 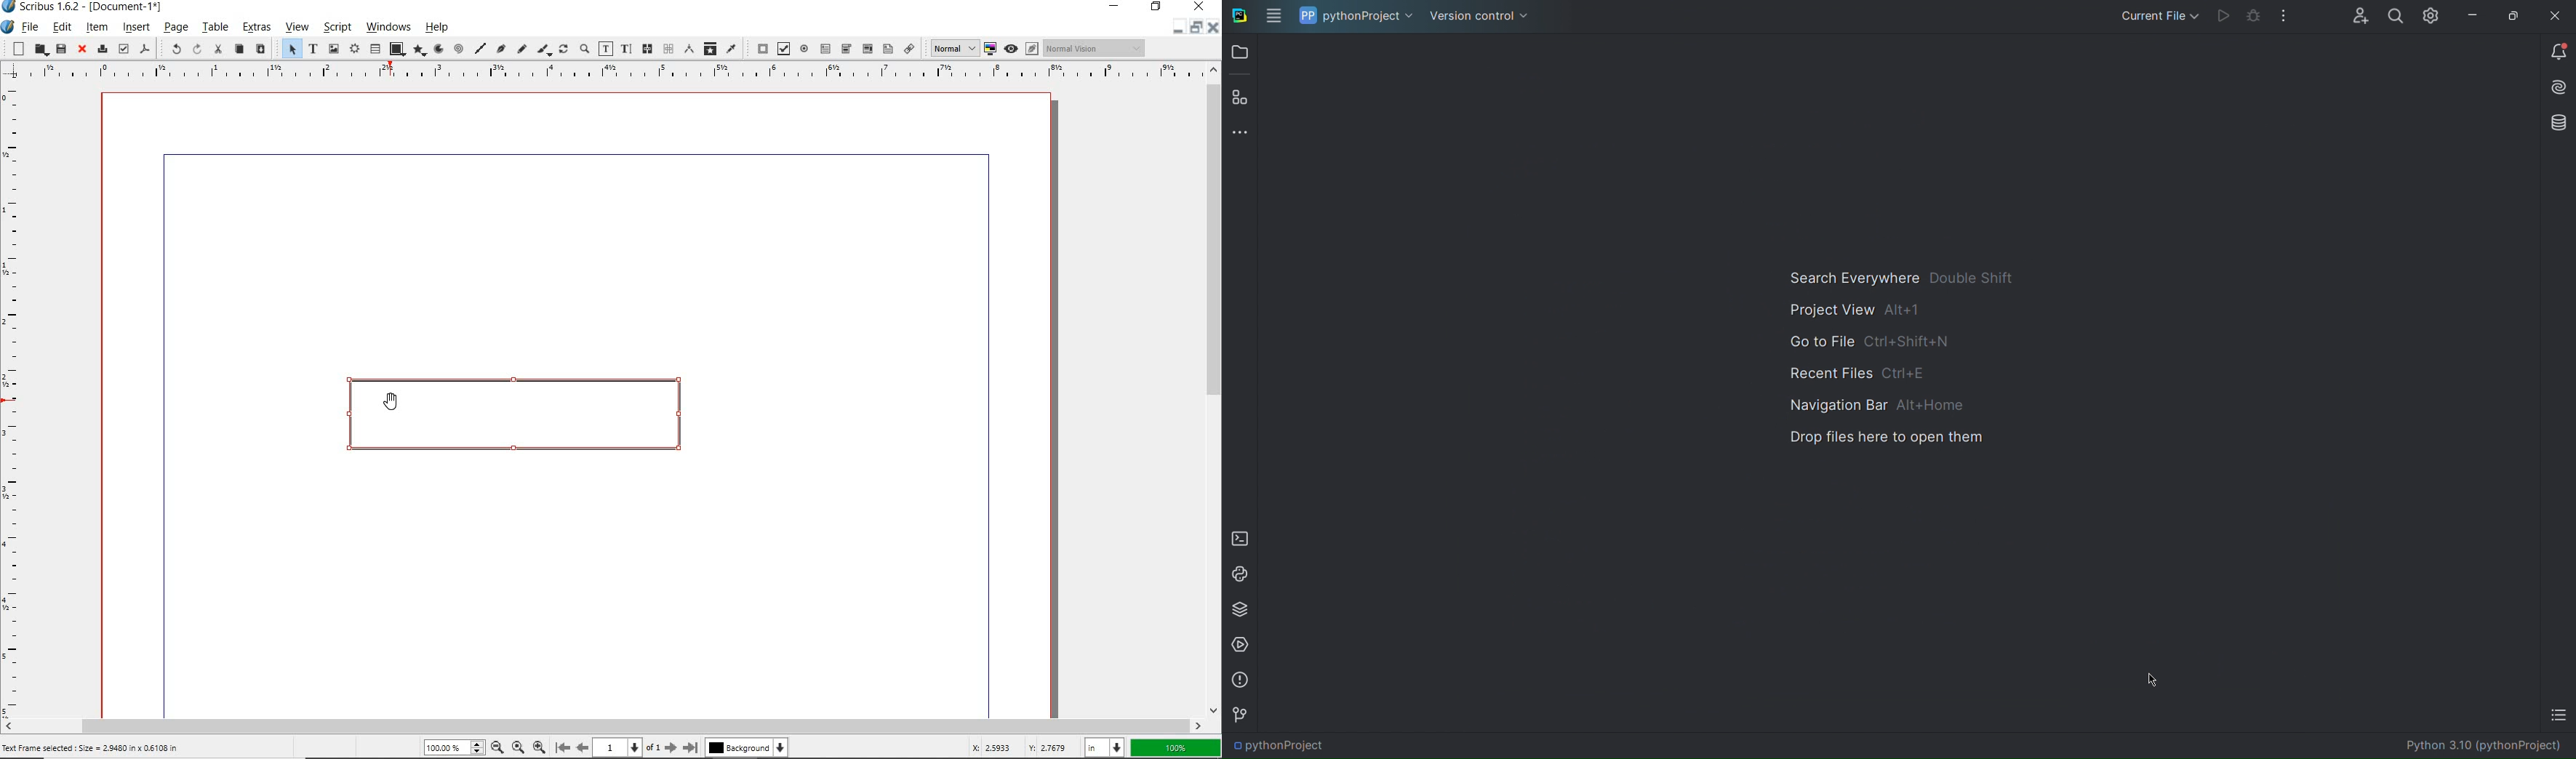 What do you see at coordinates (215, 28) in the screenshot?
I see `table` at bounding box center [215, 28].